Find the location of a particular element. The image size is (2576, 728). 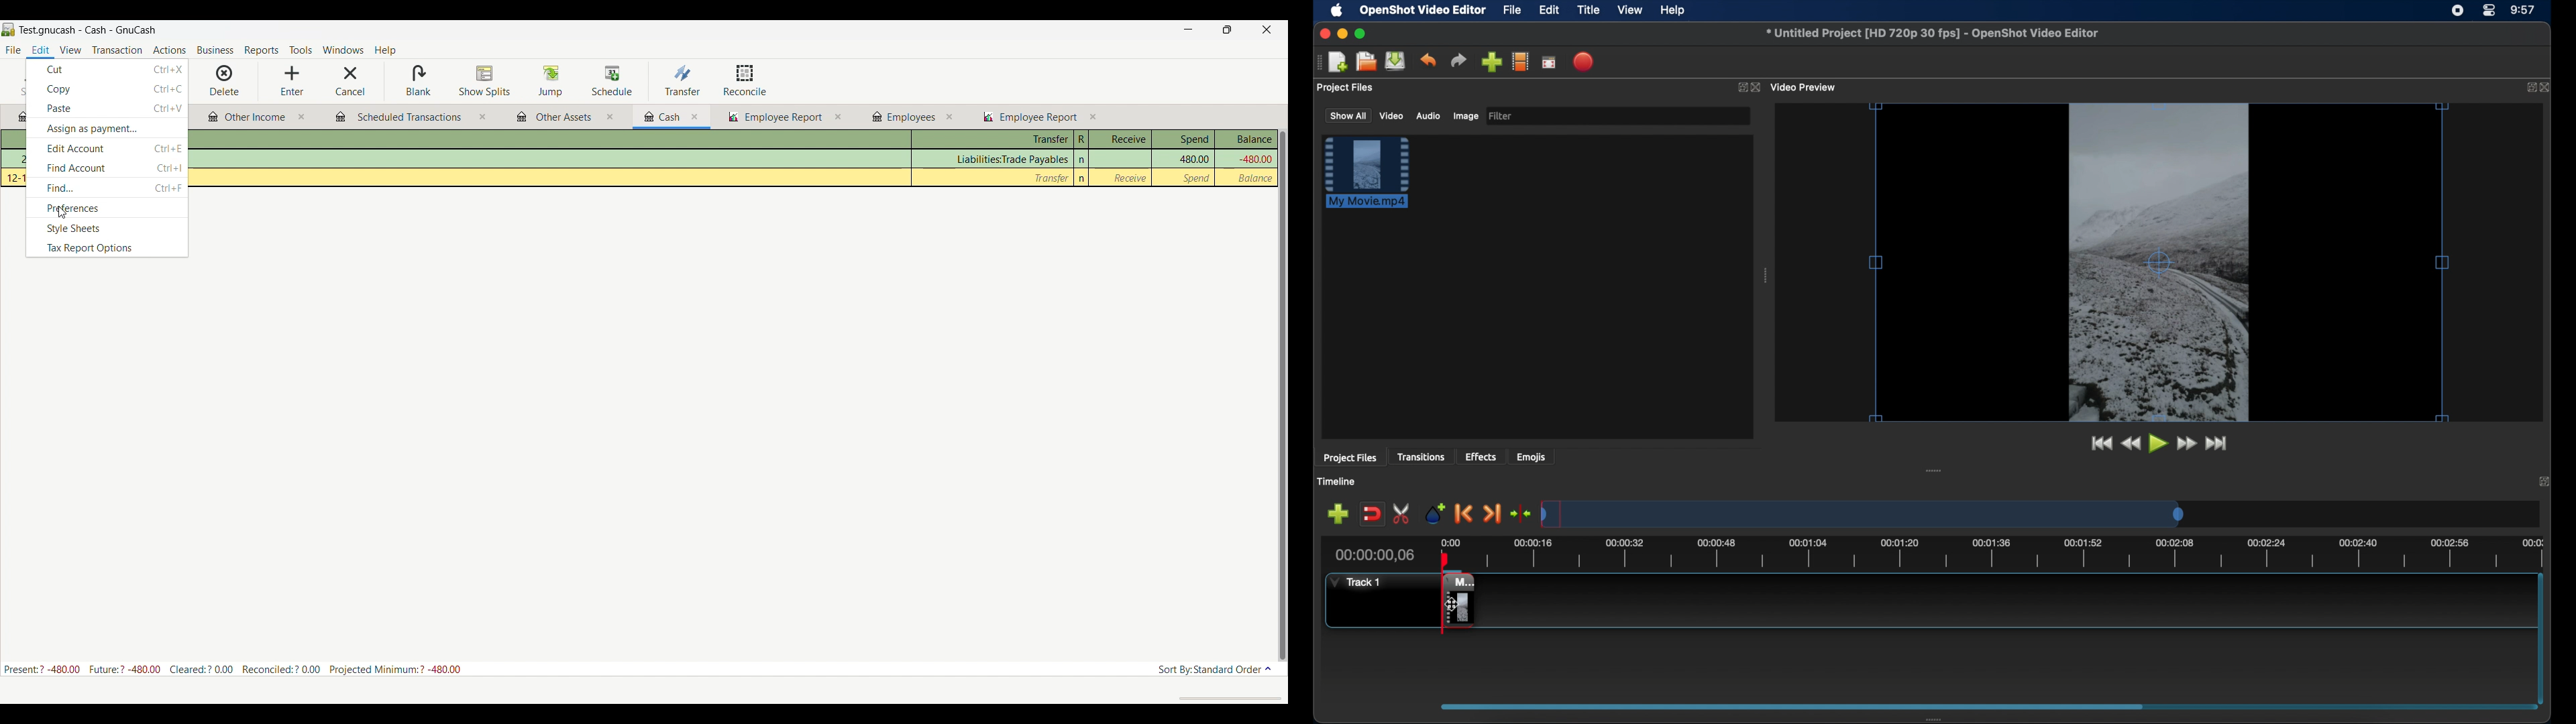

track 1 is located at coordinates (1358, 582).